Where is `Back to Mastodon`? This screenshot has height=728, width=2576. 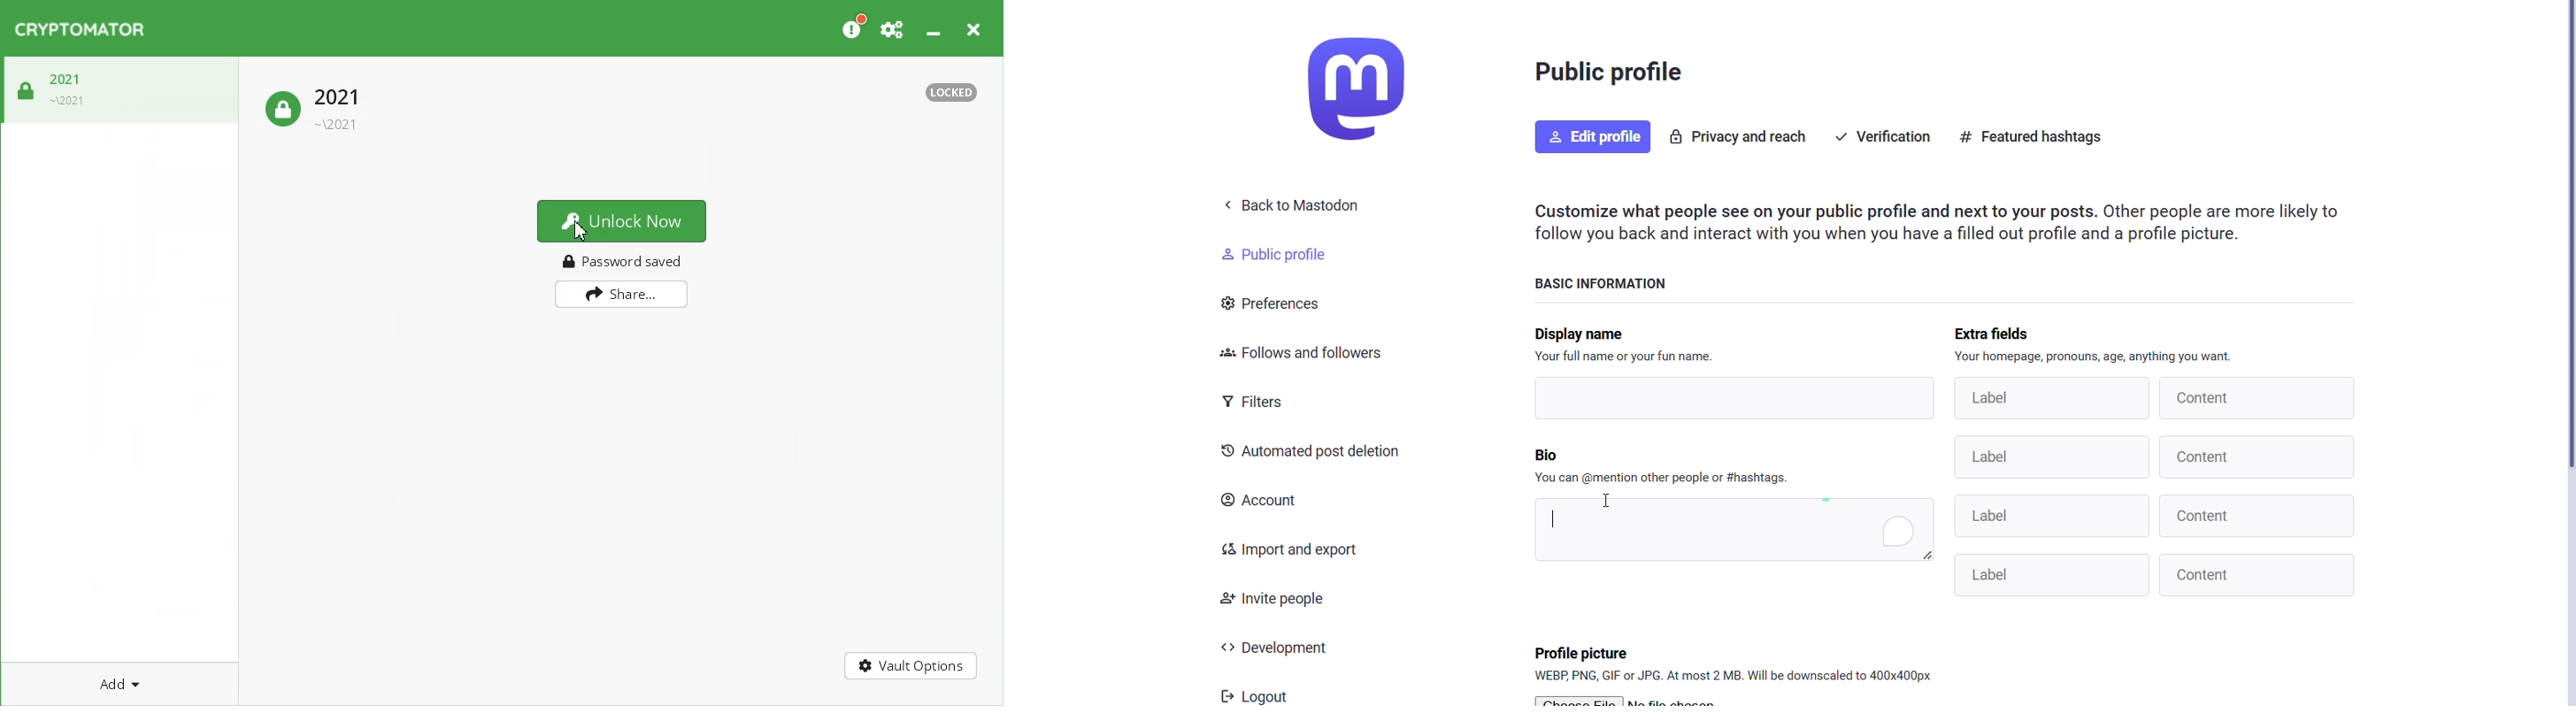 Back to Mastodon is located at coordinates (1297, 206).